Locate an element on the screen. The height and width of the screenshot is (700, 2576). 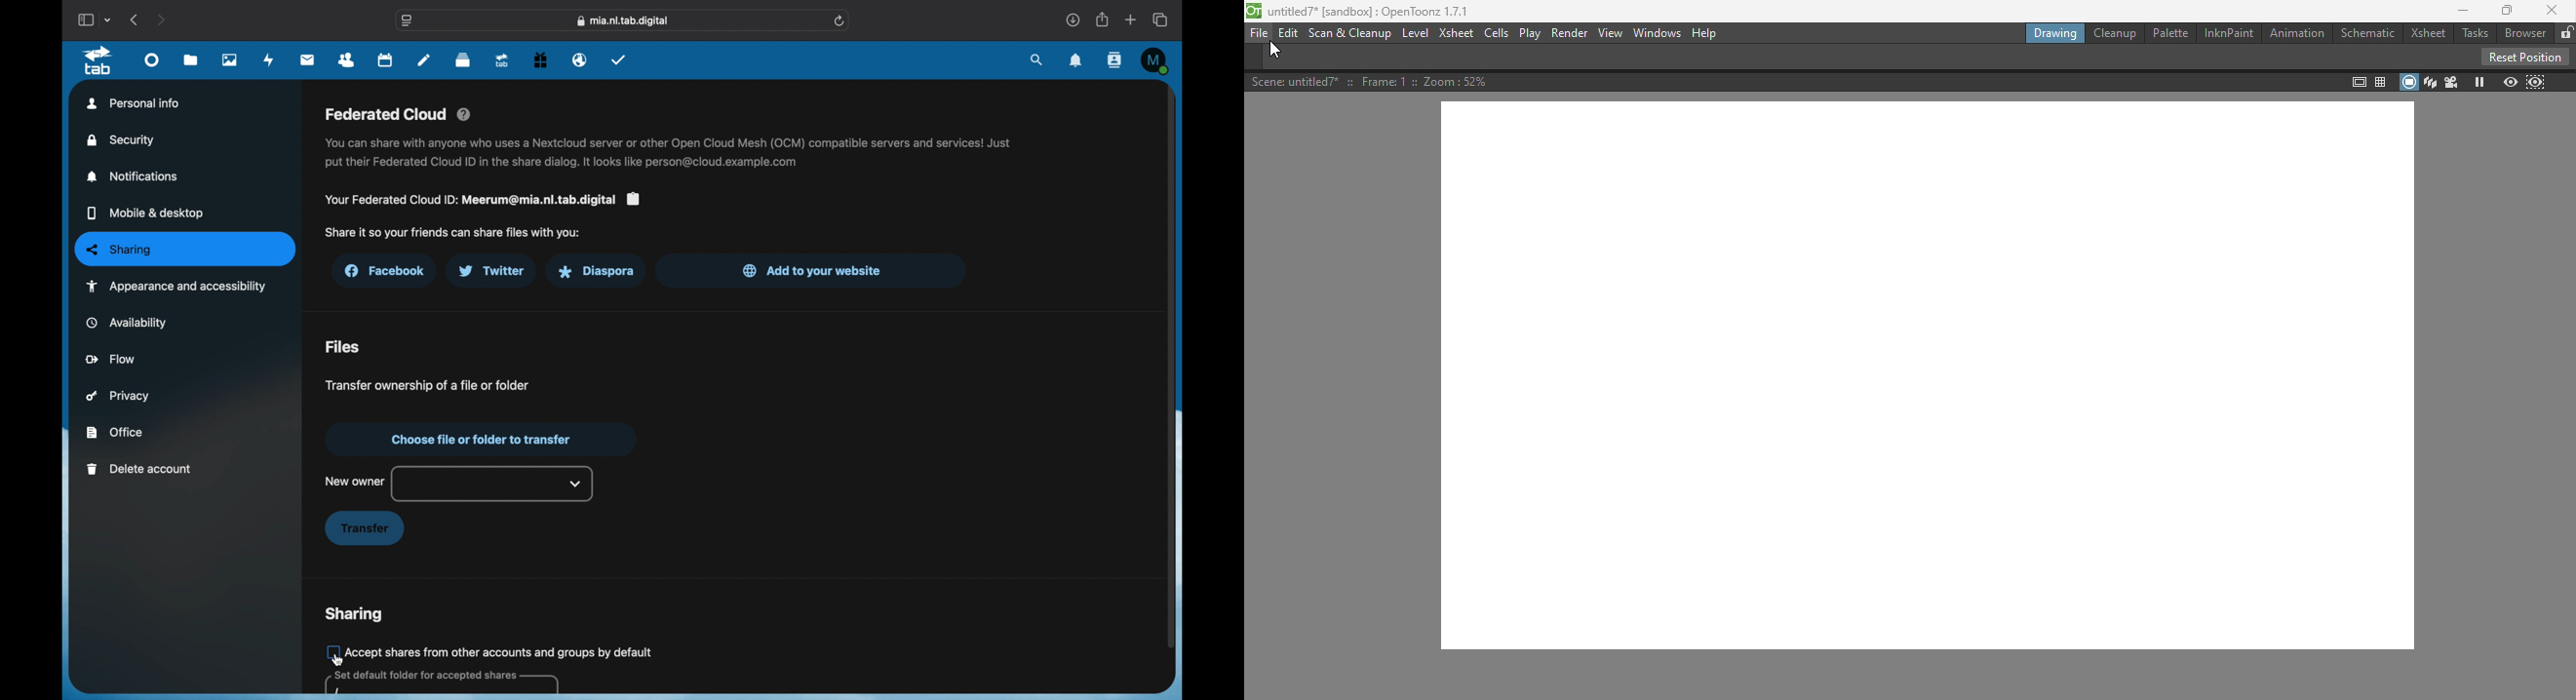
next is located at coordinates (161, 19).